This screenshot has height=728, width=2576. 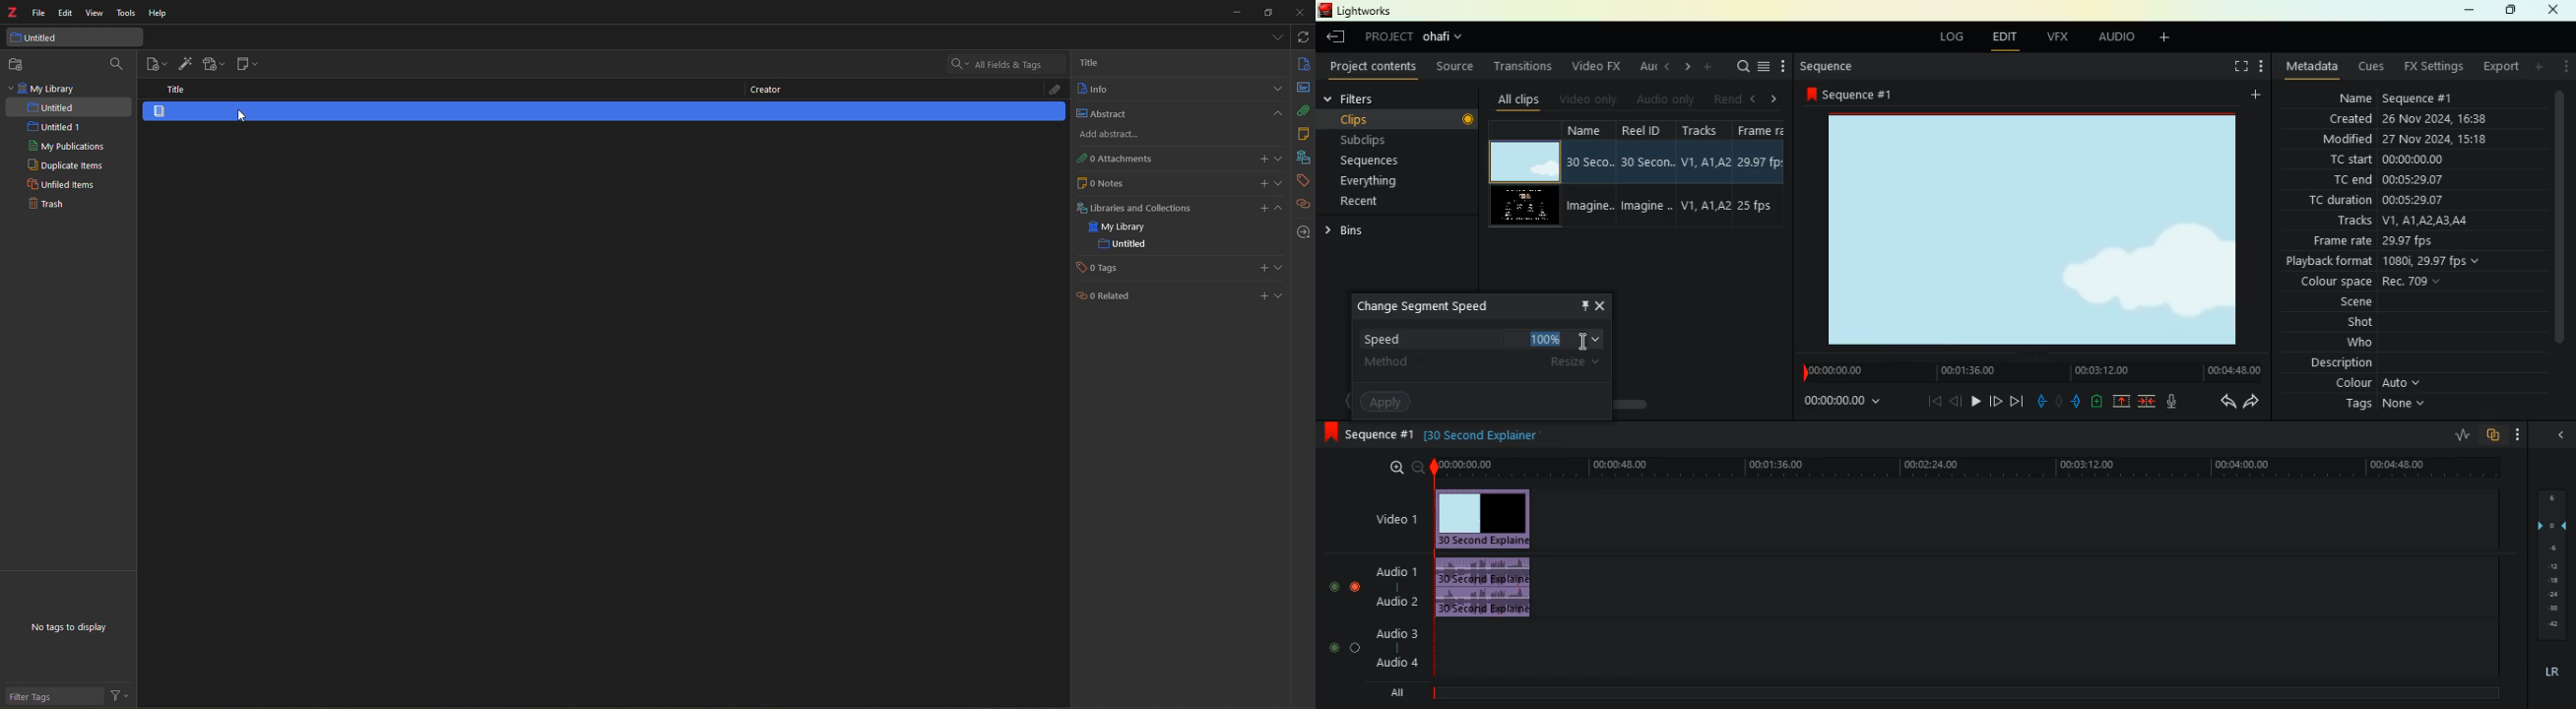 I want to click on my library, so click(x=44, y=88).